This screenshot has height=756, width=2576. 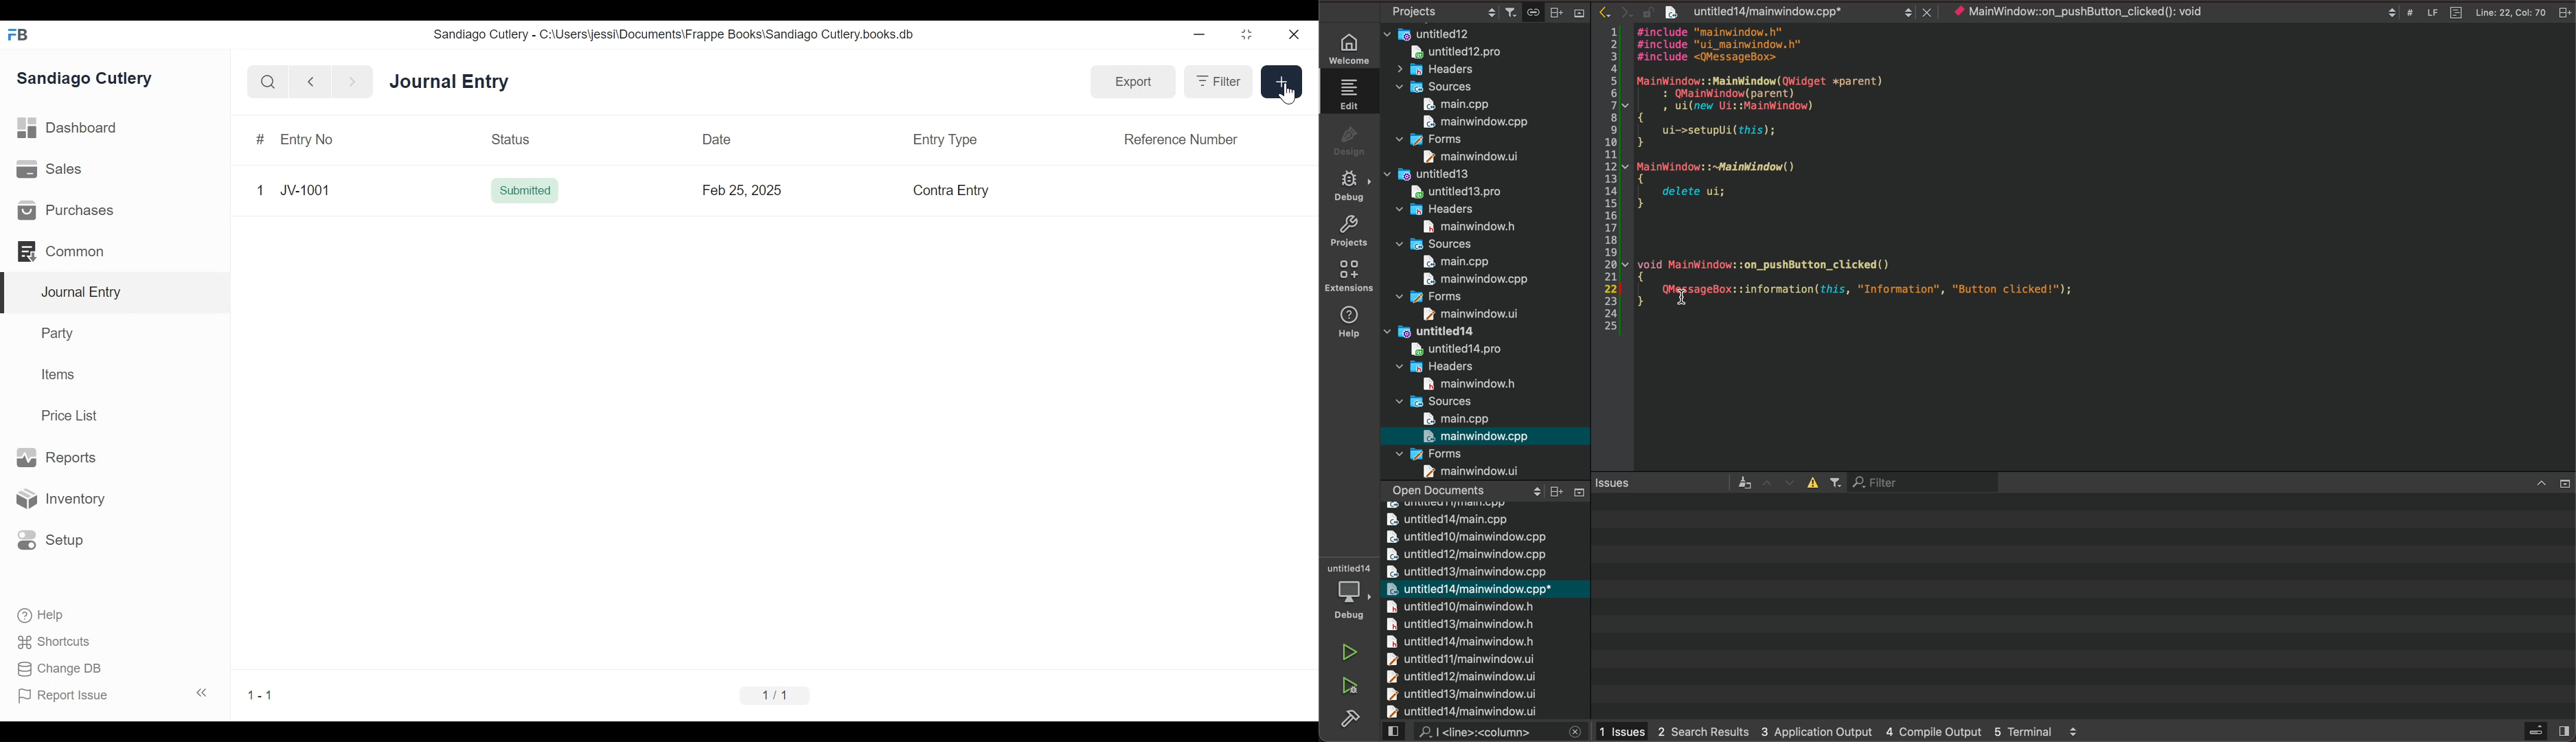 I want to click on Sales, so click(x=48, y=170).